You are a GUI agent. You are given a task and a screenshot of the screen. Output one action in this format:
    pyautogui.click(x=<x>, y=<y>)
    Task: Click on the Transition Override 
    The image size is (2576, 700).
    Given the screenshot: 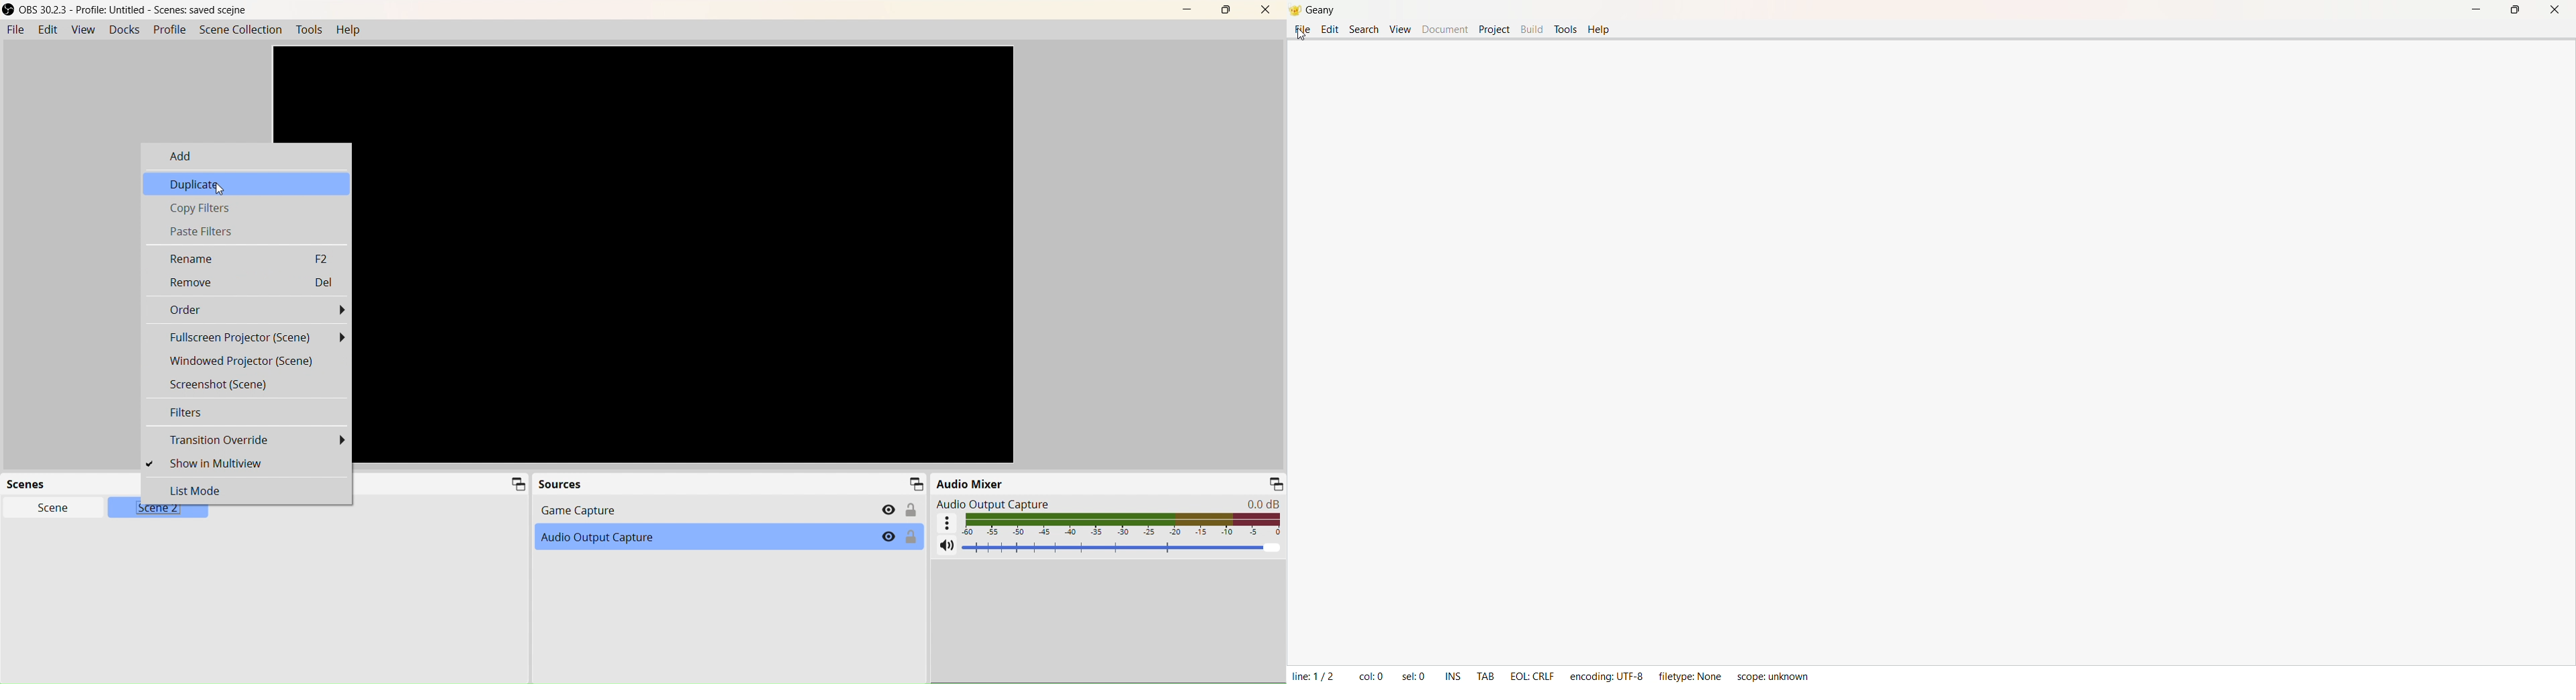 What is the action you would take?
    pyautogui.click(x=245, y=440)
    